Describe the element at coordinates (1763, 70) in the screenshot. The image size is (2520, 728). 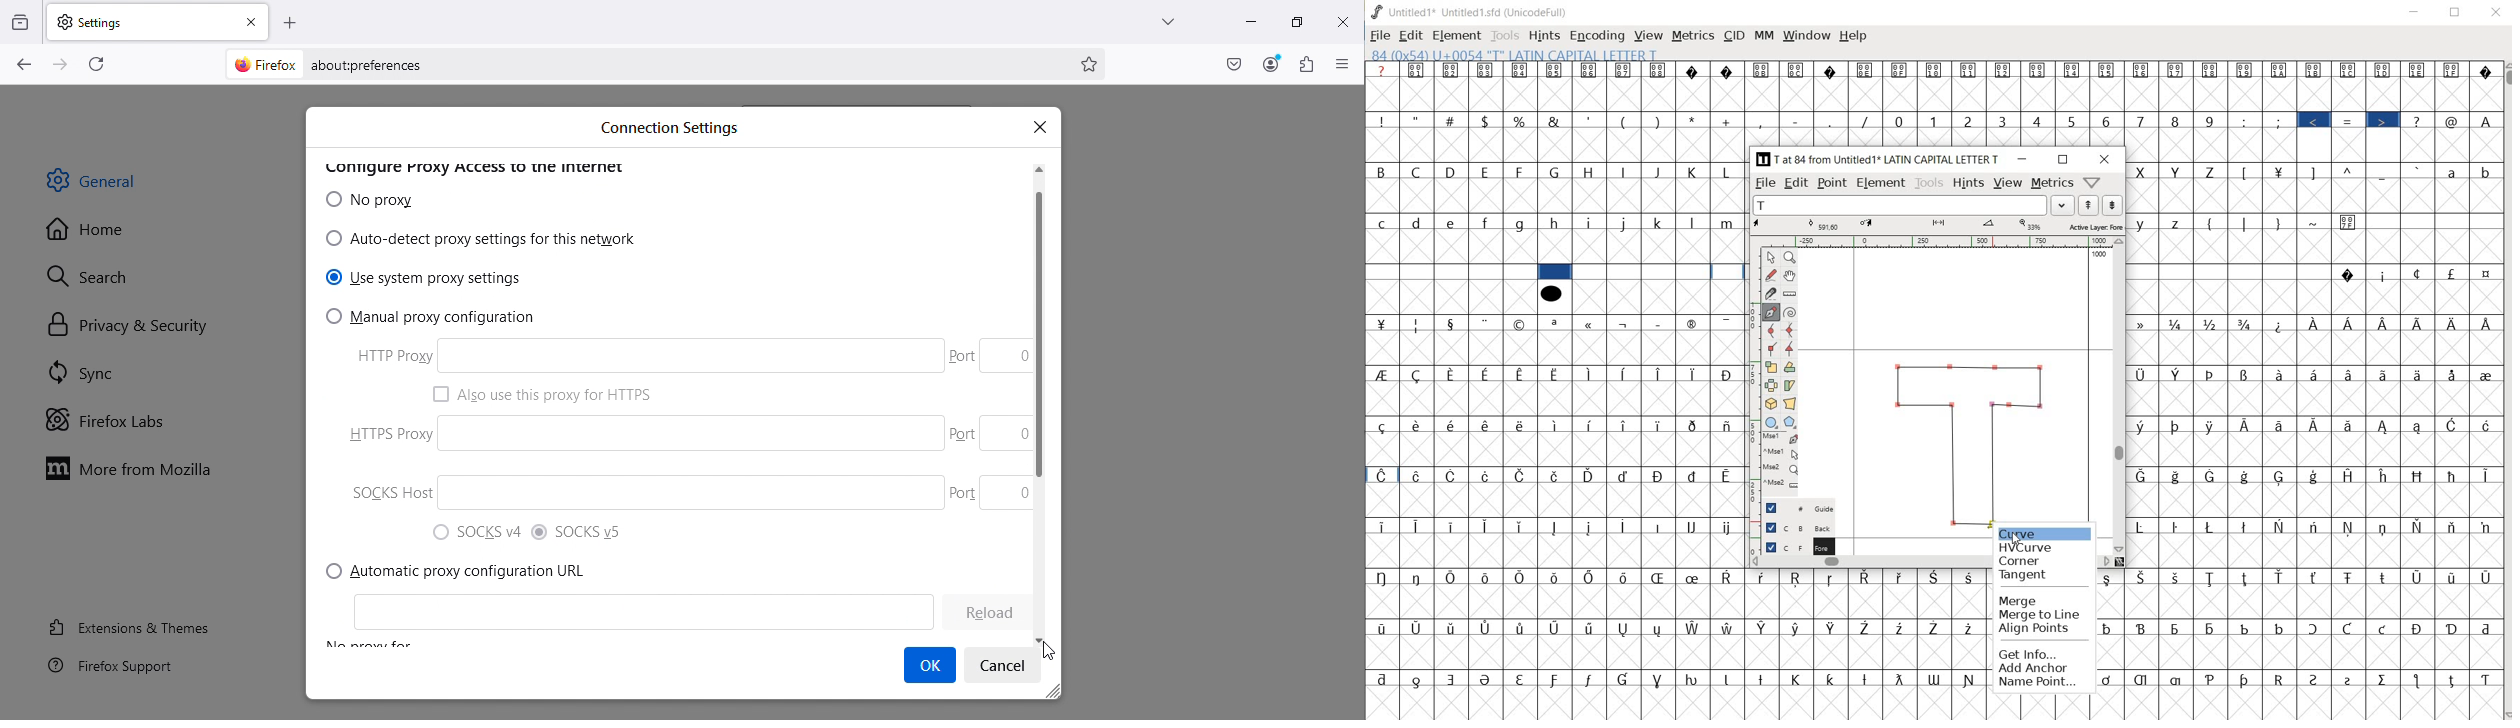
I see `Symbol` at that location.